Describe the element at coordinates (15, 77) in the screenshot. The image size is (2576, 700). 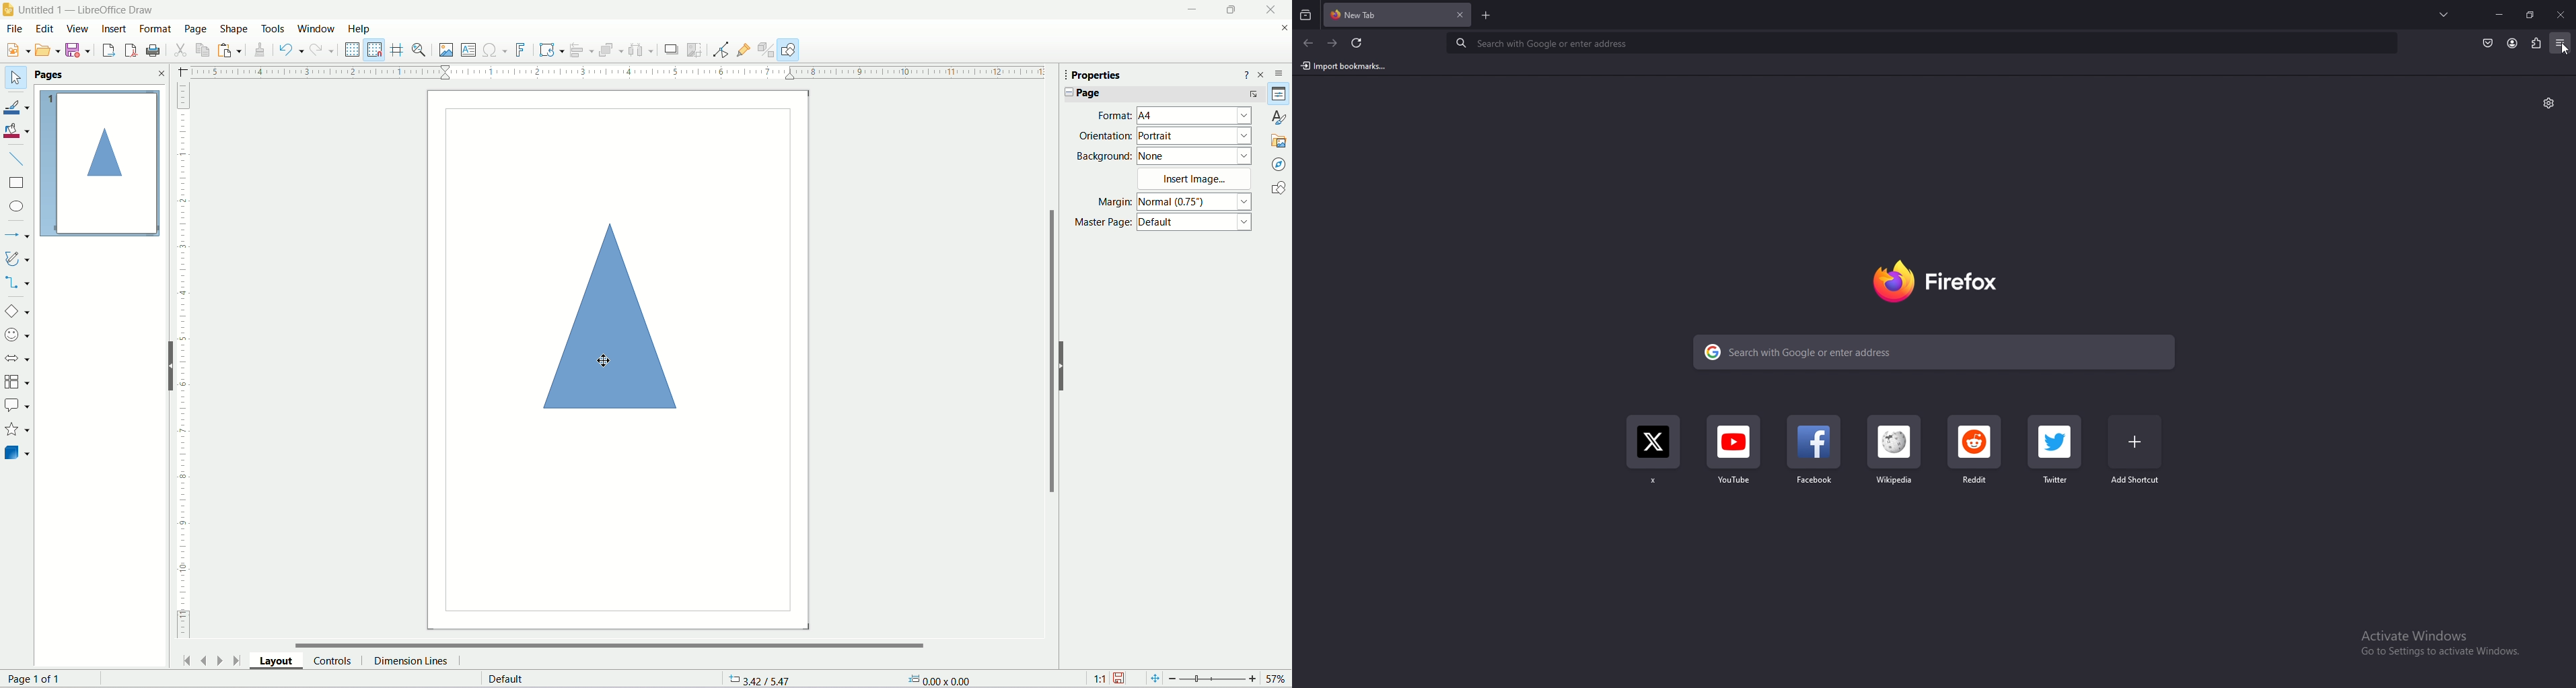
I see `Select` at that location.